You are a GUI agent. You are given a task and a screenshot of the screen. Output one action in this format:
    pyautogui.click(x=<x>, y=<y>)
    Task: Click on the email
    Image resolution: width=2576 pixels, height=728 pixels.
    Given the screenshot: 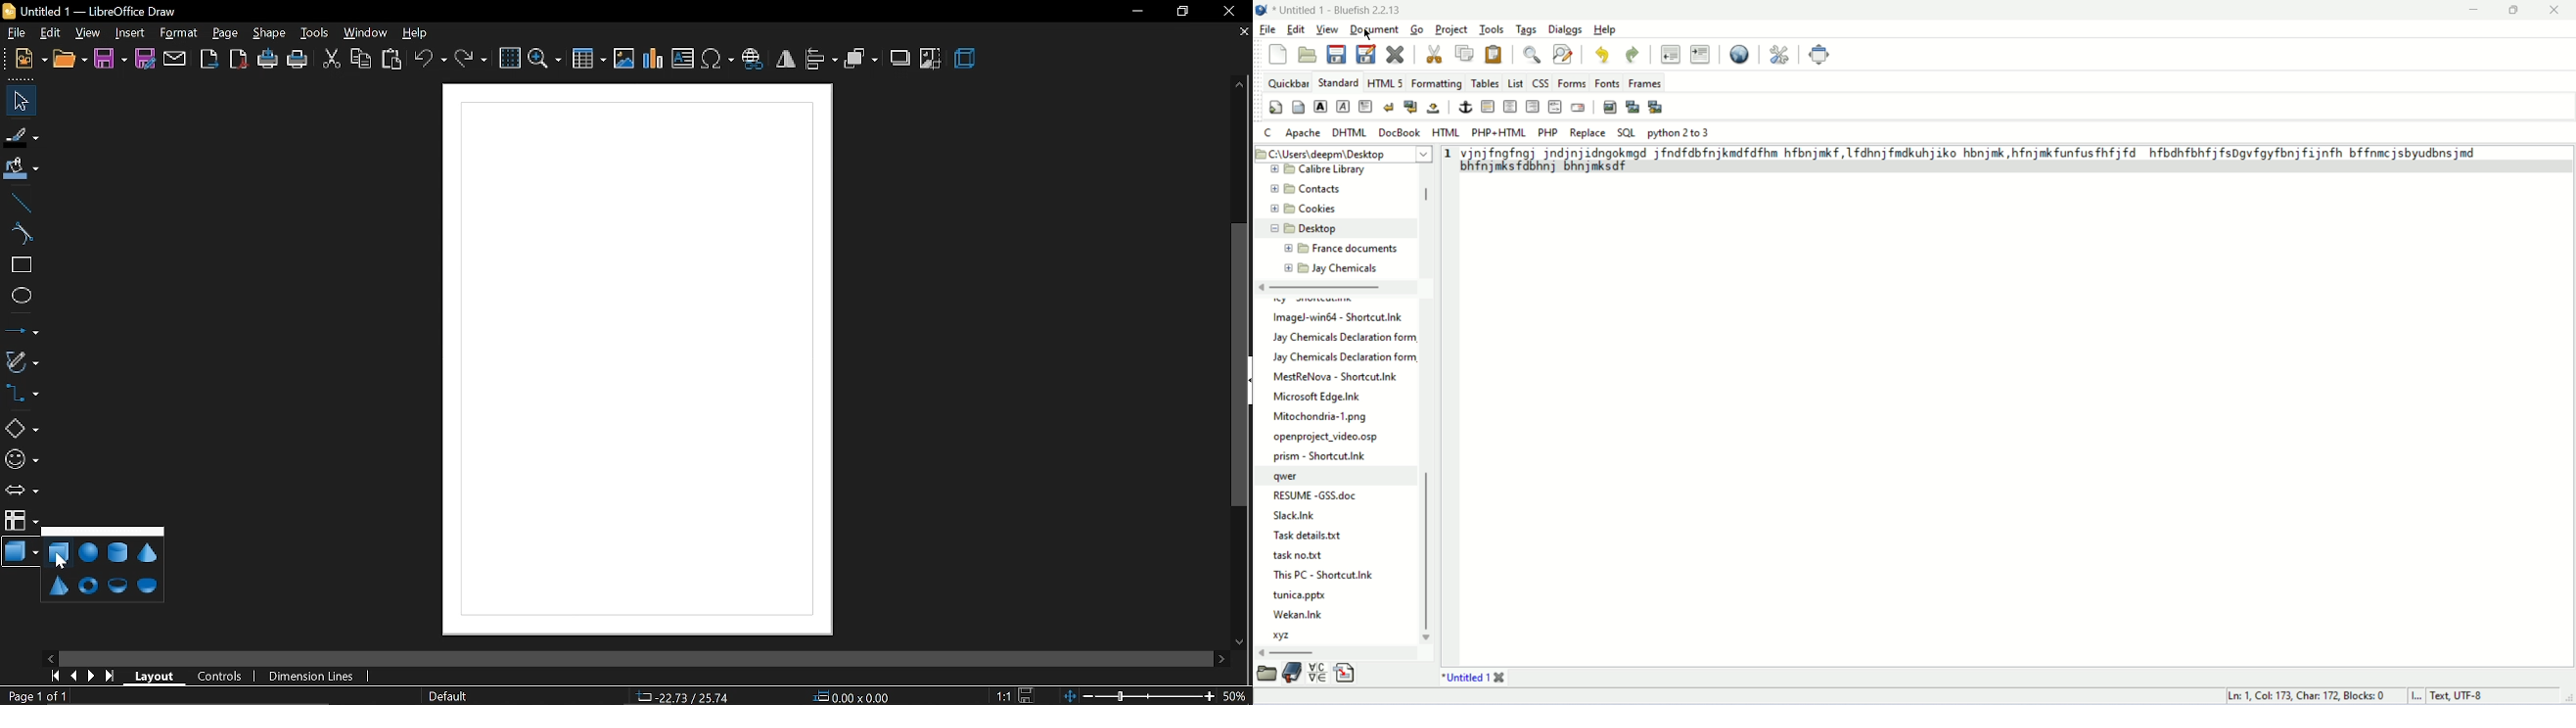 What is the action you would take?
    pyautogui.click(x=1578, y=107)
    